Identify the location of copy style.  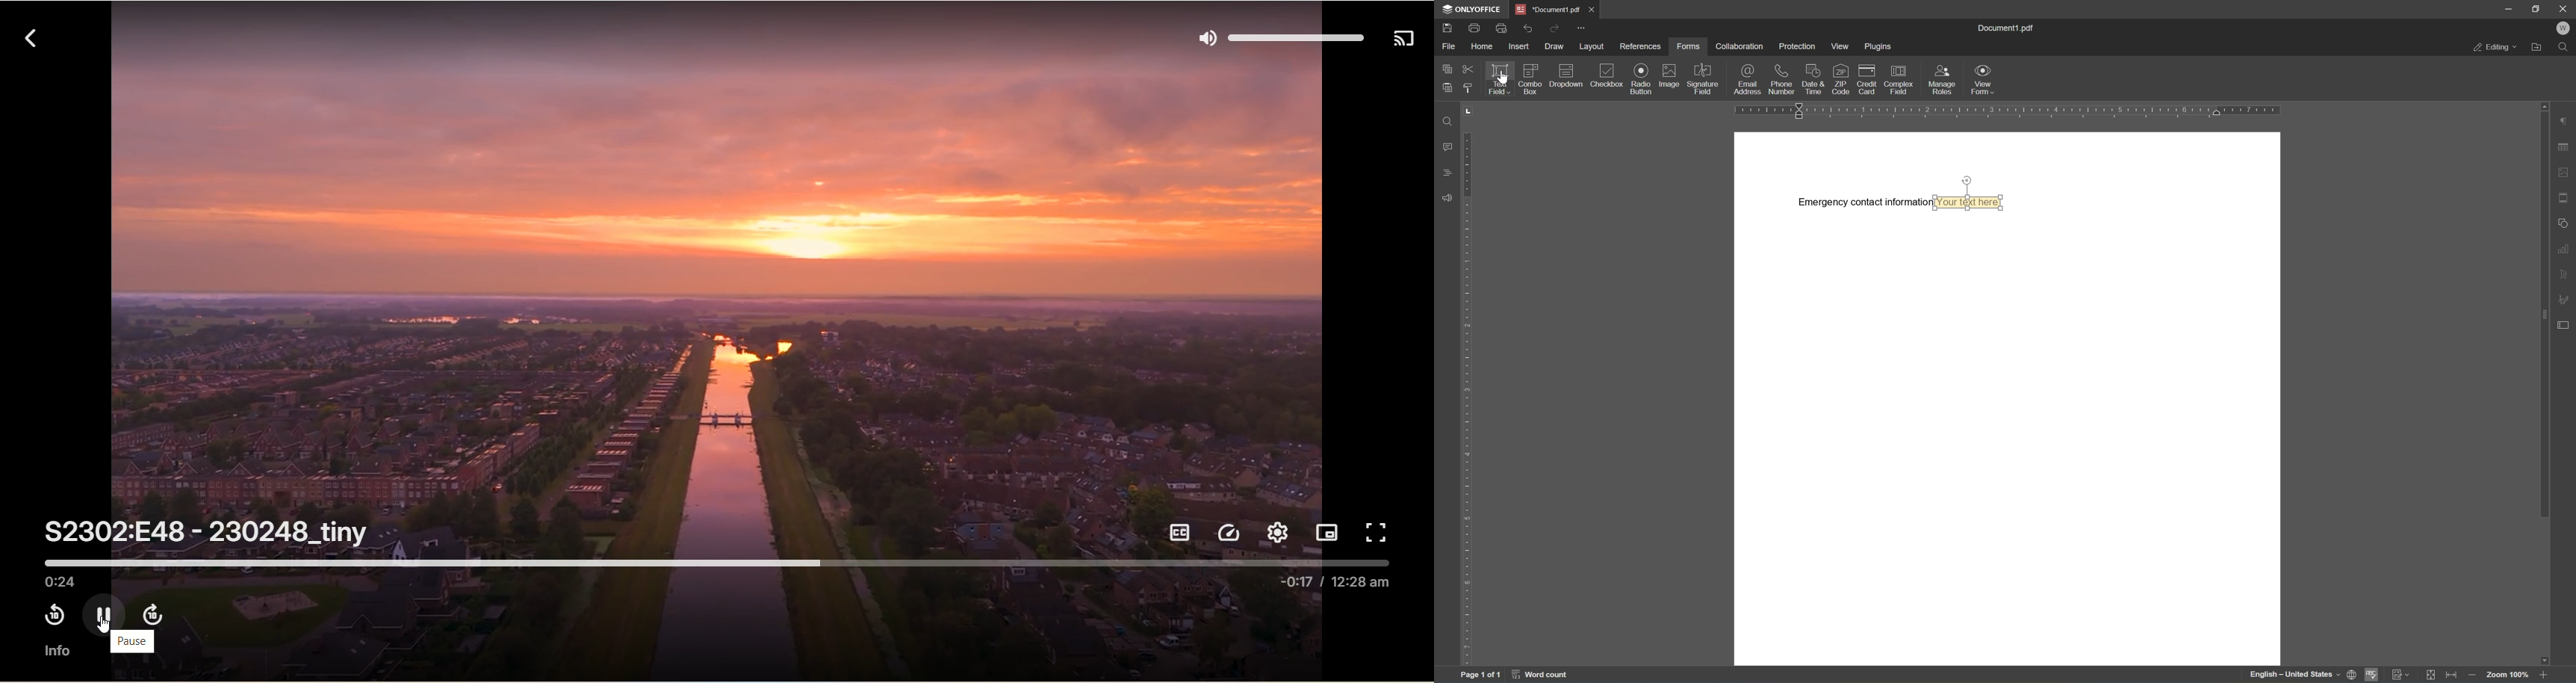
(1467, 87).